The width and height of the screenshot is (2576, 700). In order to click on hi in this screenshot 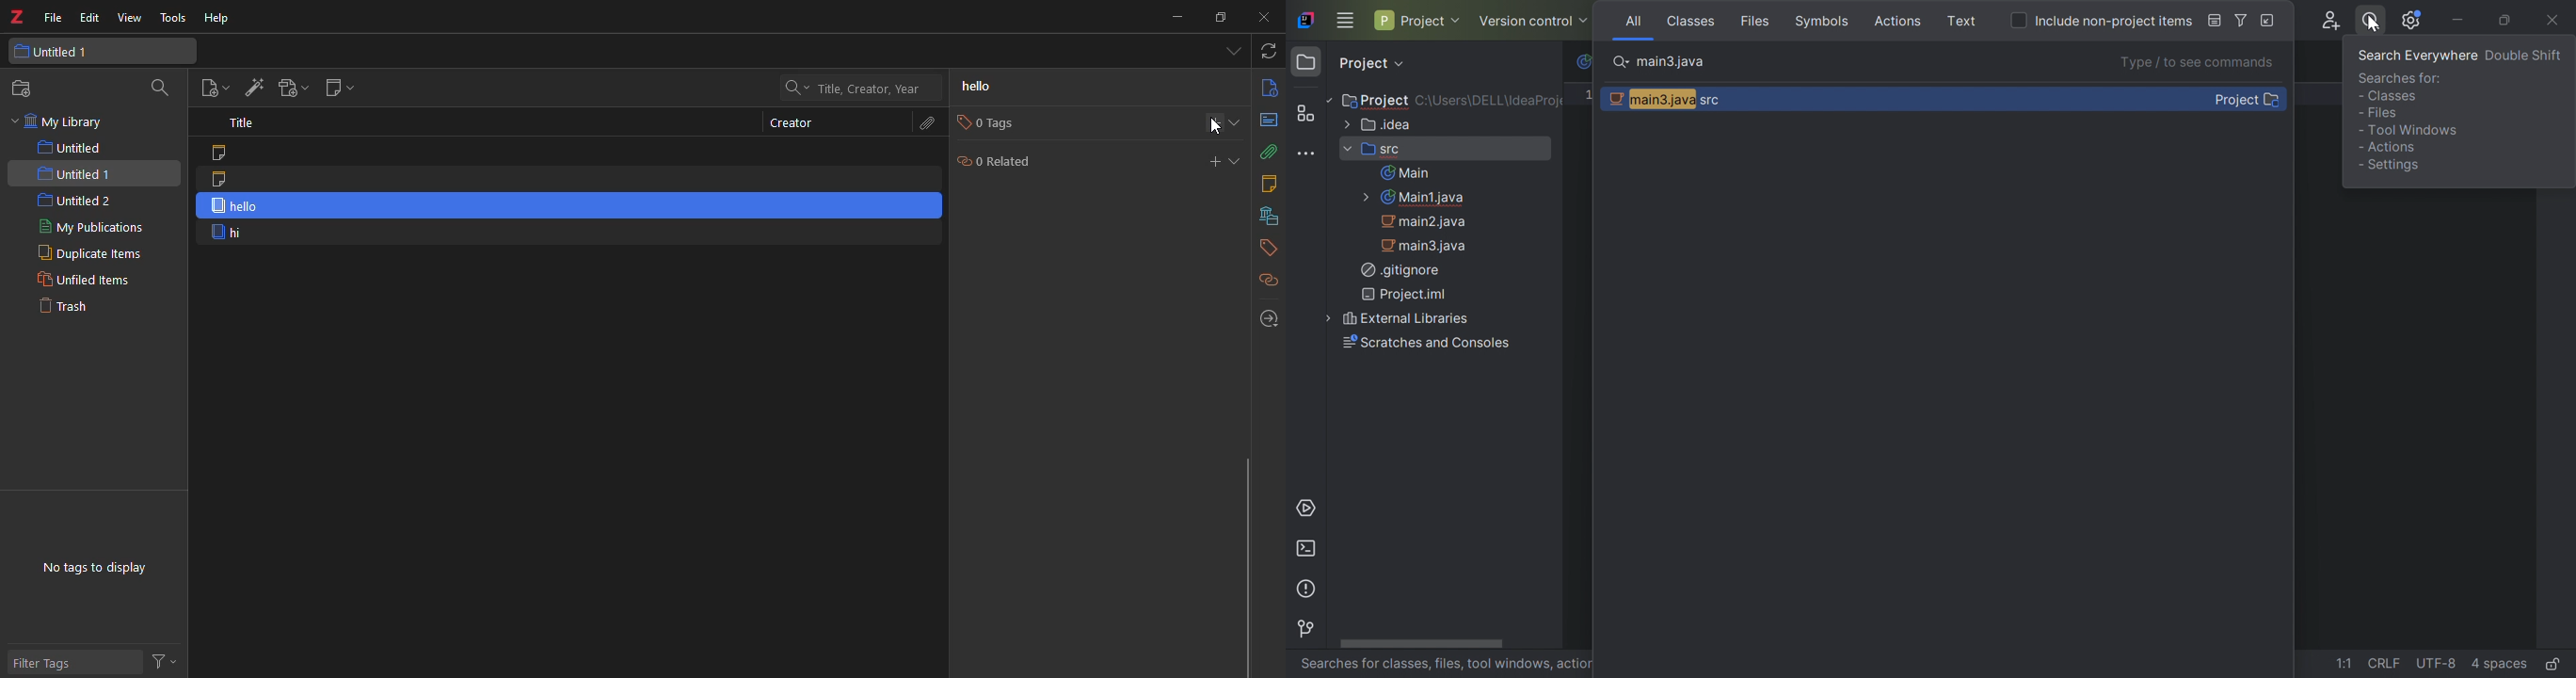, I will do `click(229, 233)`.